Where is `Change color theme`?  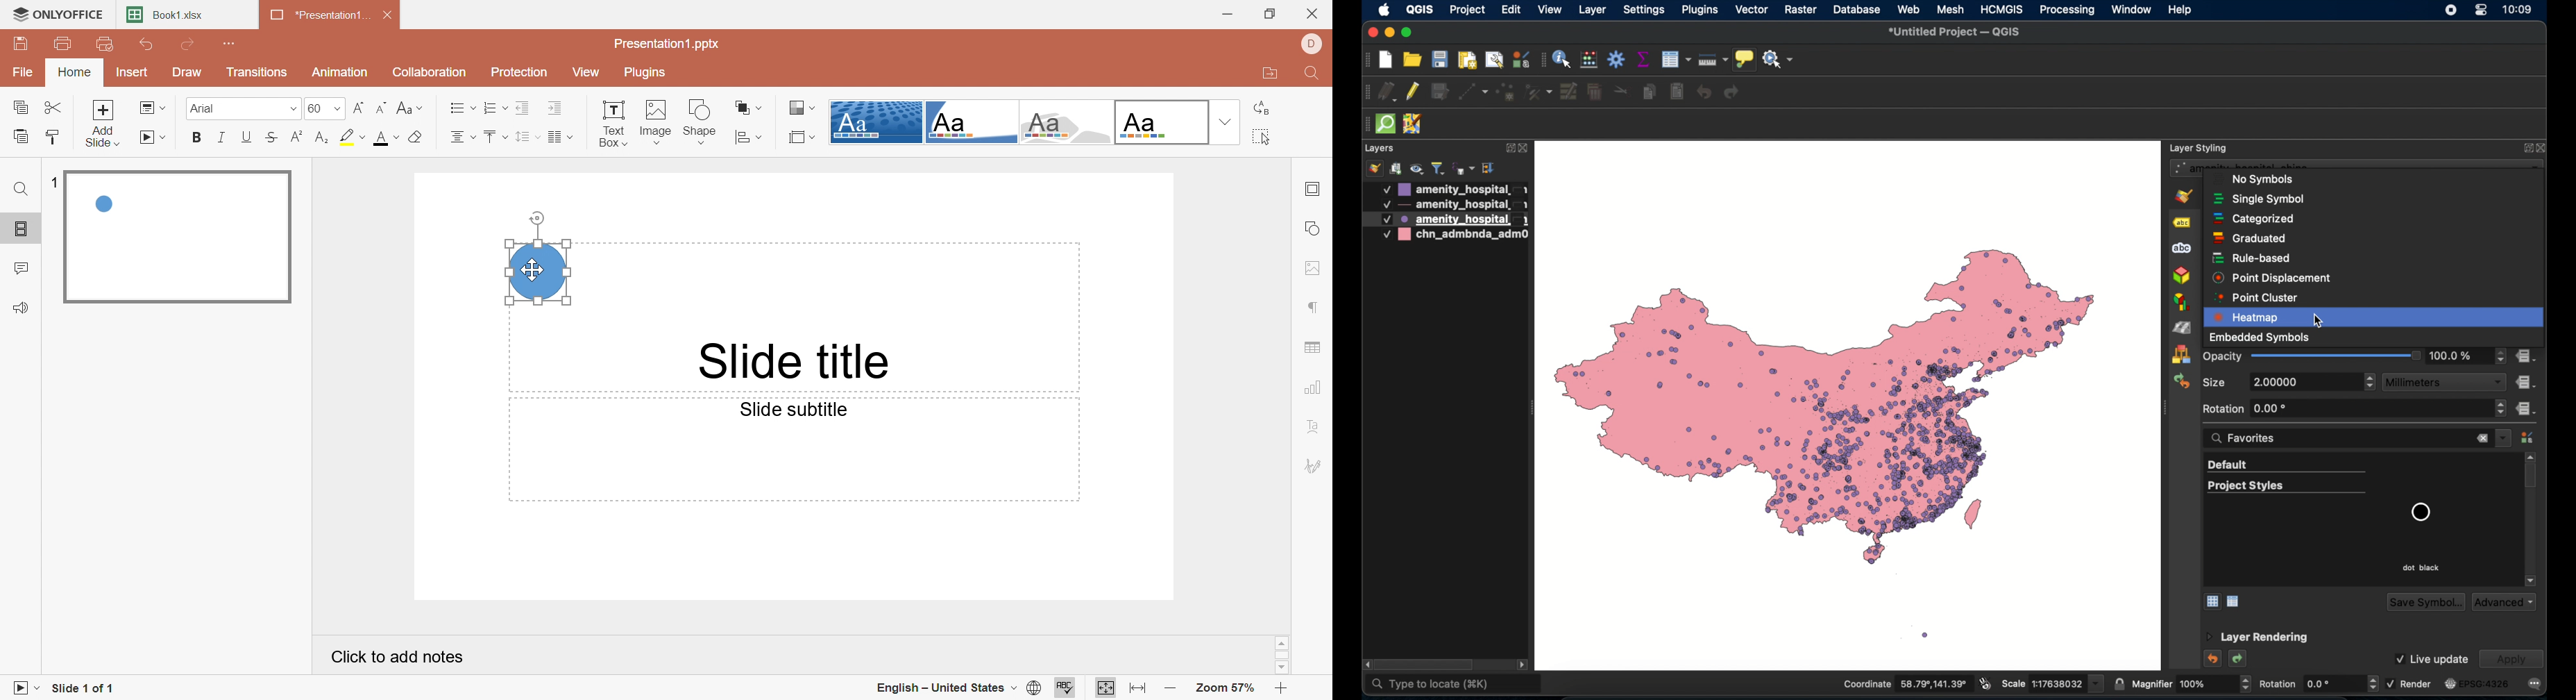 Change color theme is located at coordinates (802, 107).